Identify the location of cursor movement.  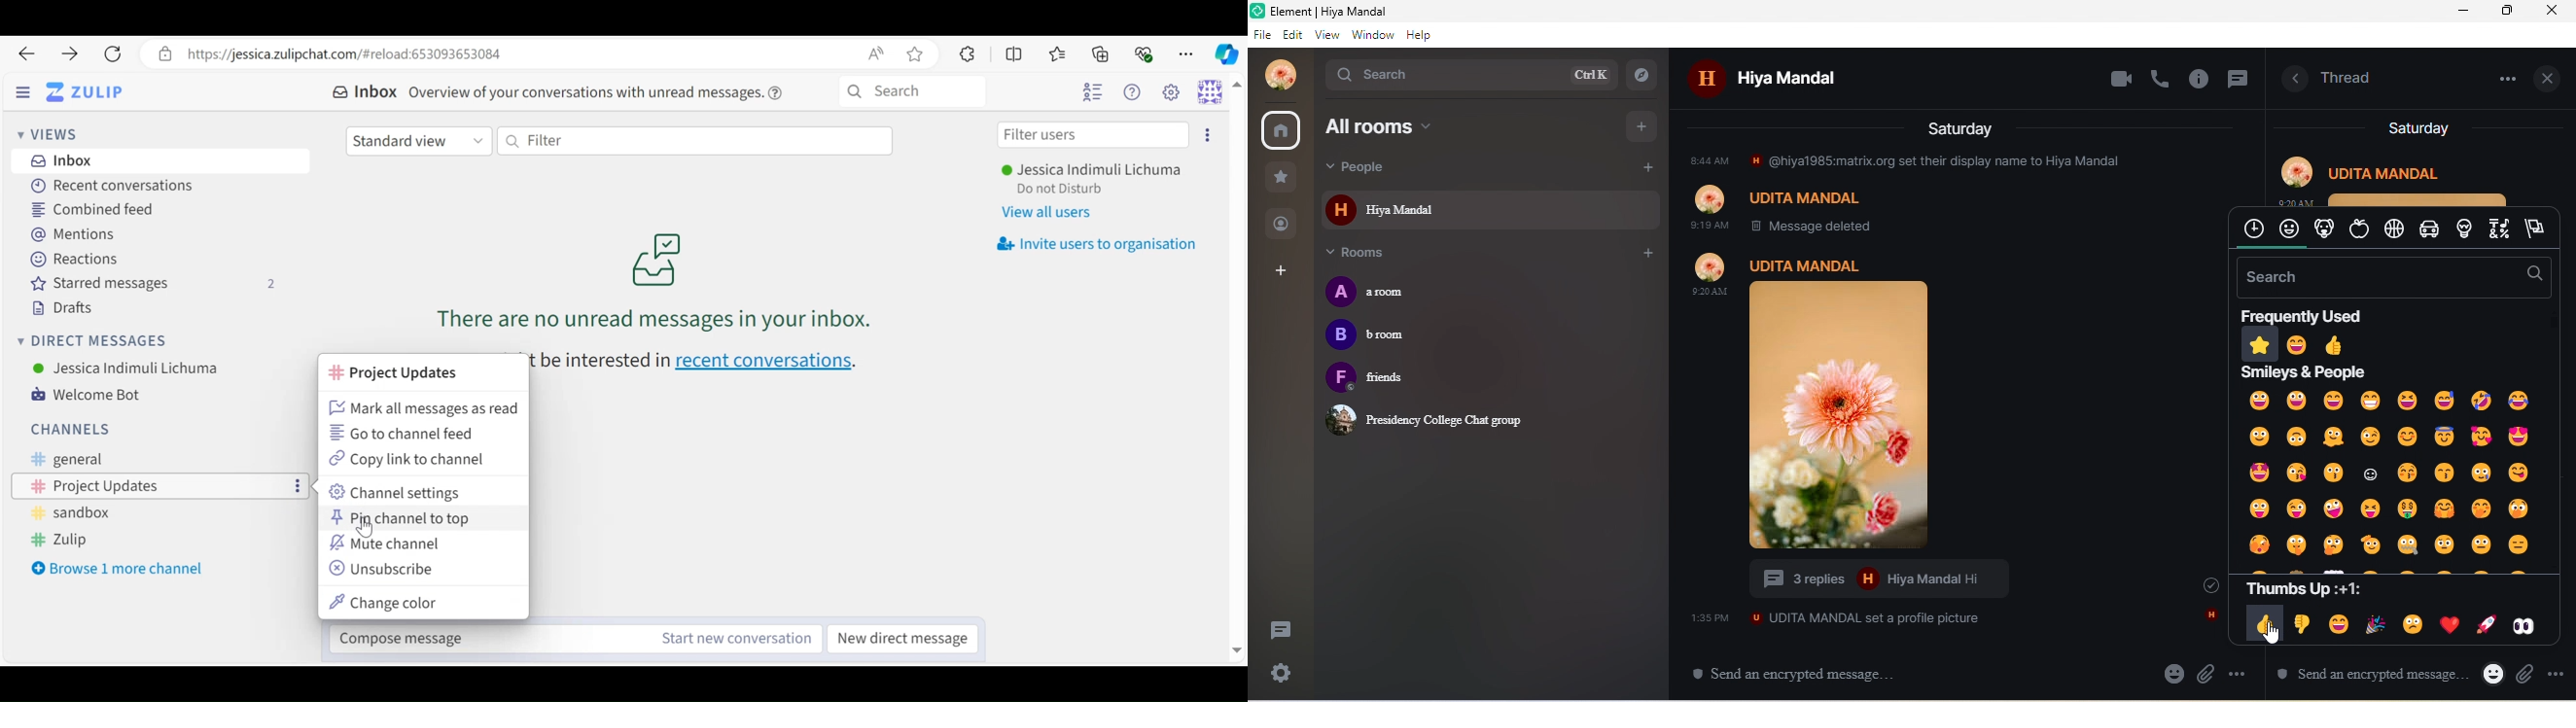
(2273, 635).